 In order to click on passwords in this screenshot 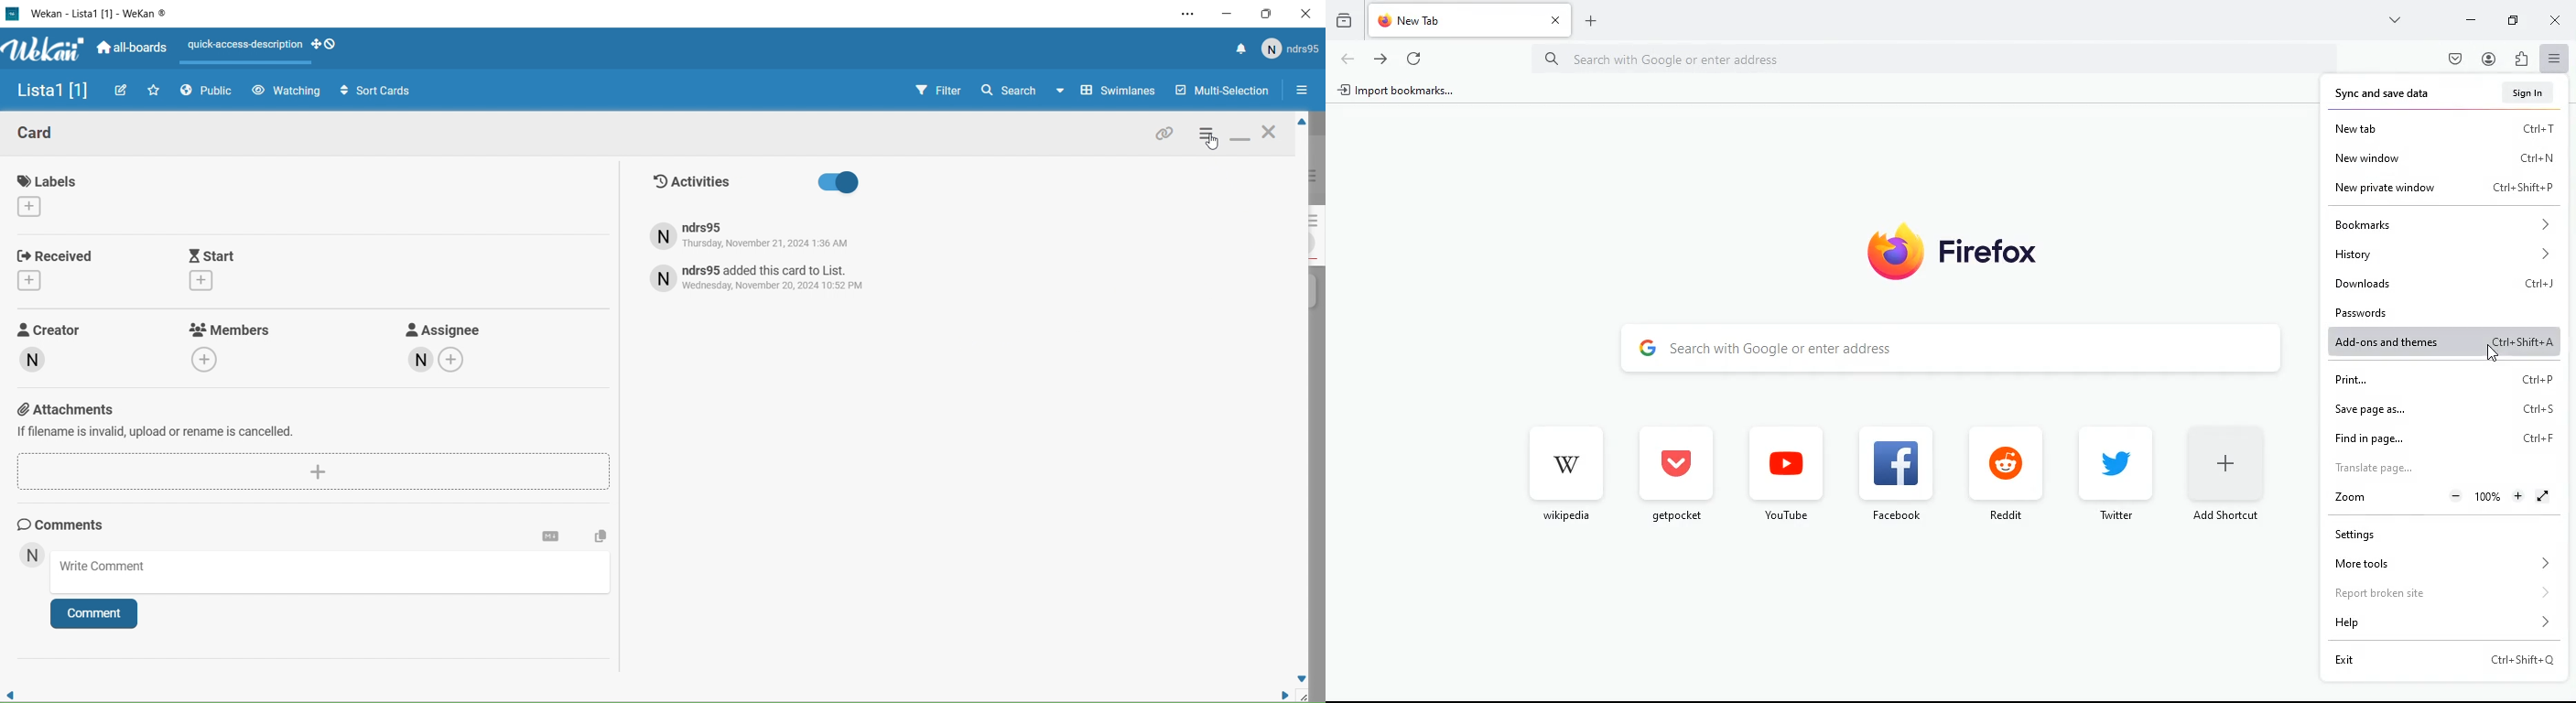, I will do `click(2431, 308)`.